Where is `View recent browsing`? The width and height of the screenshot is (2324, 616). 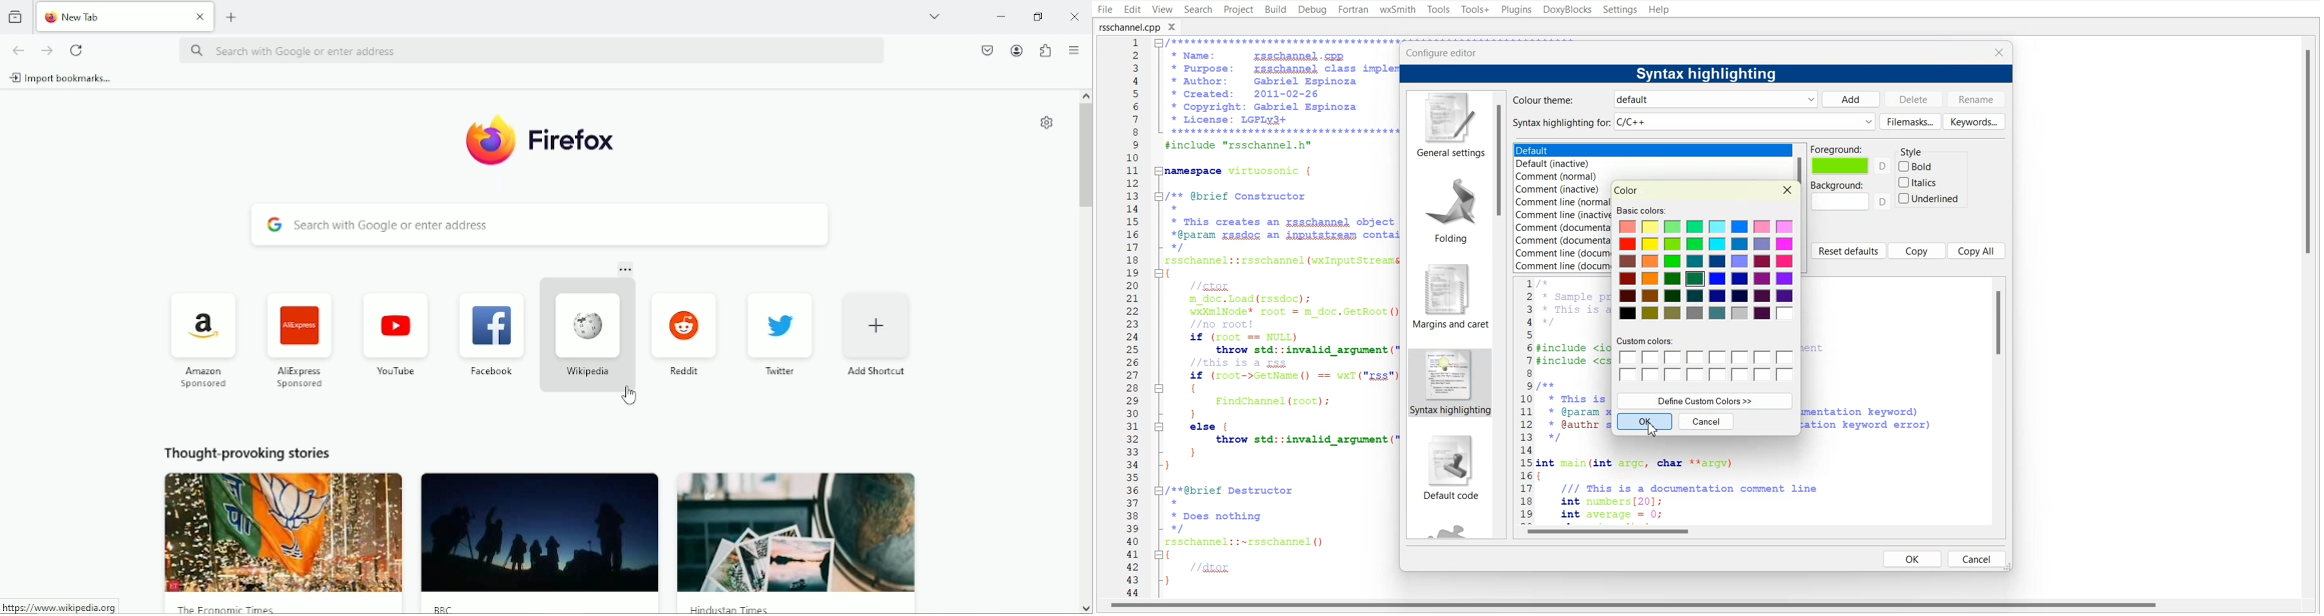
View recent browsing is located at coordinates (14, 17).